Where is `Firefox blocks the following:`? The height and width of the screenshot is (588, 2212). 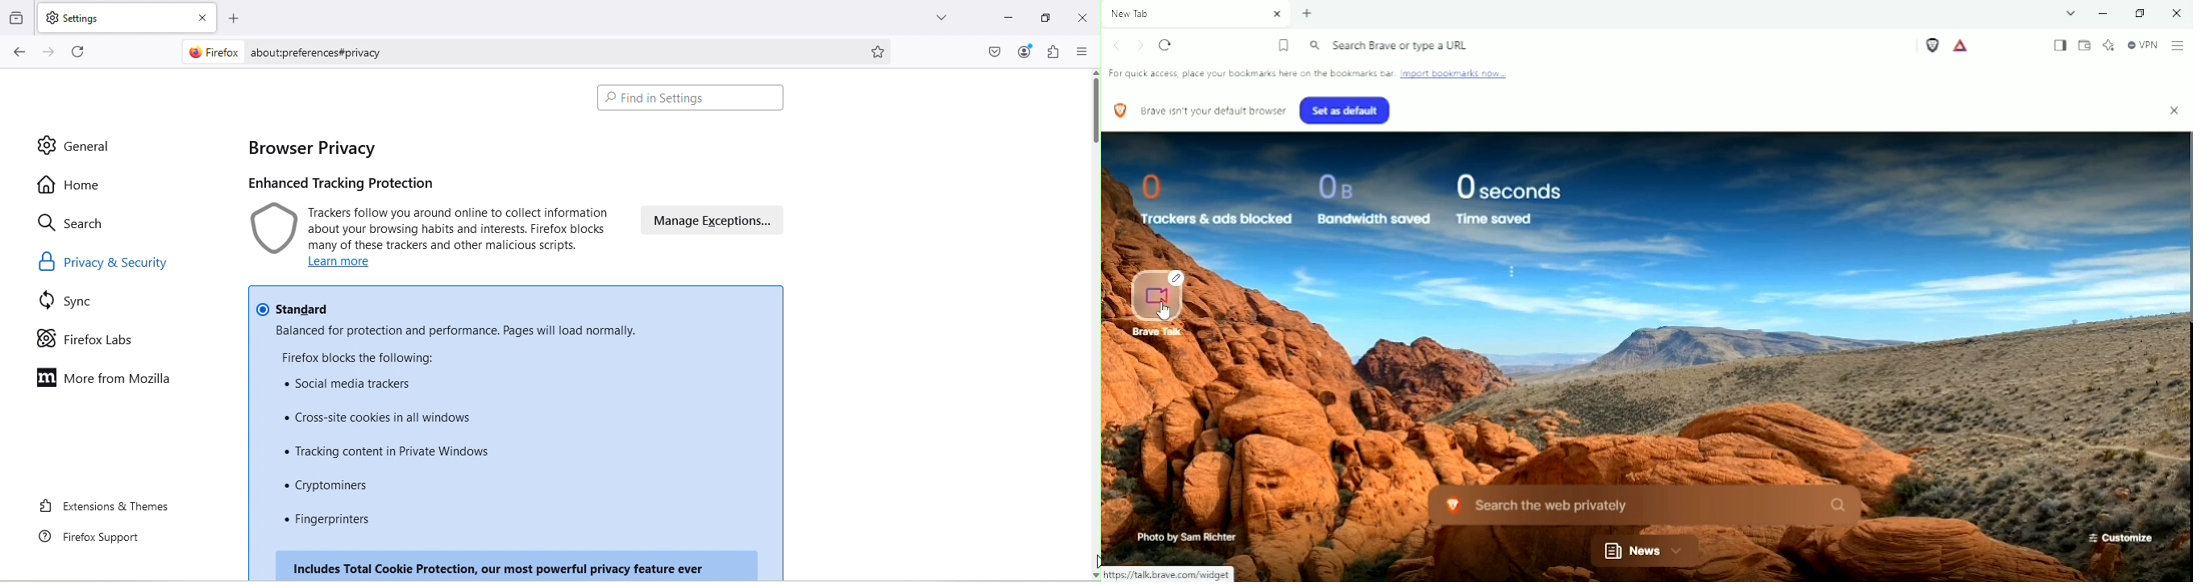 Firefox blocks the following: is located at coordinates (354, 355).